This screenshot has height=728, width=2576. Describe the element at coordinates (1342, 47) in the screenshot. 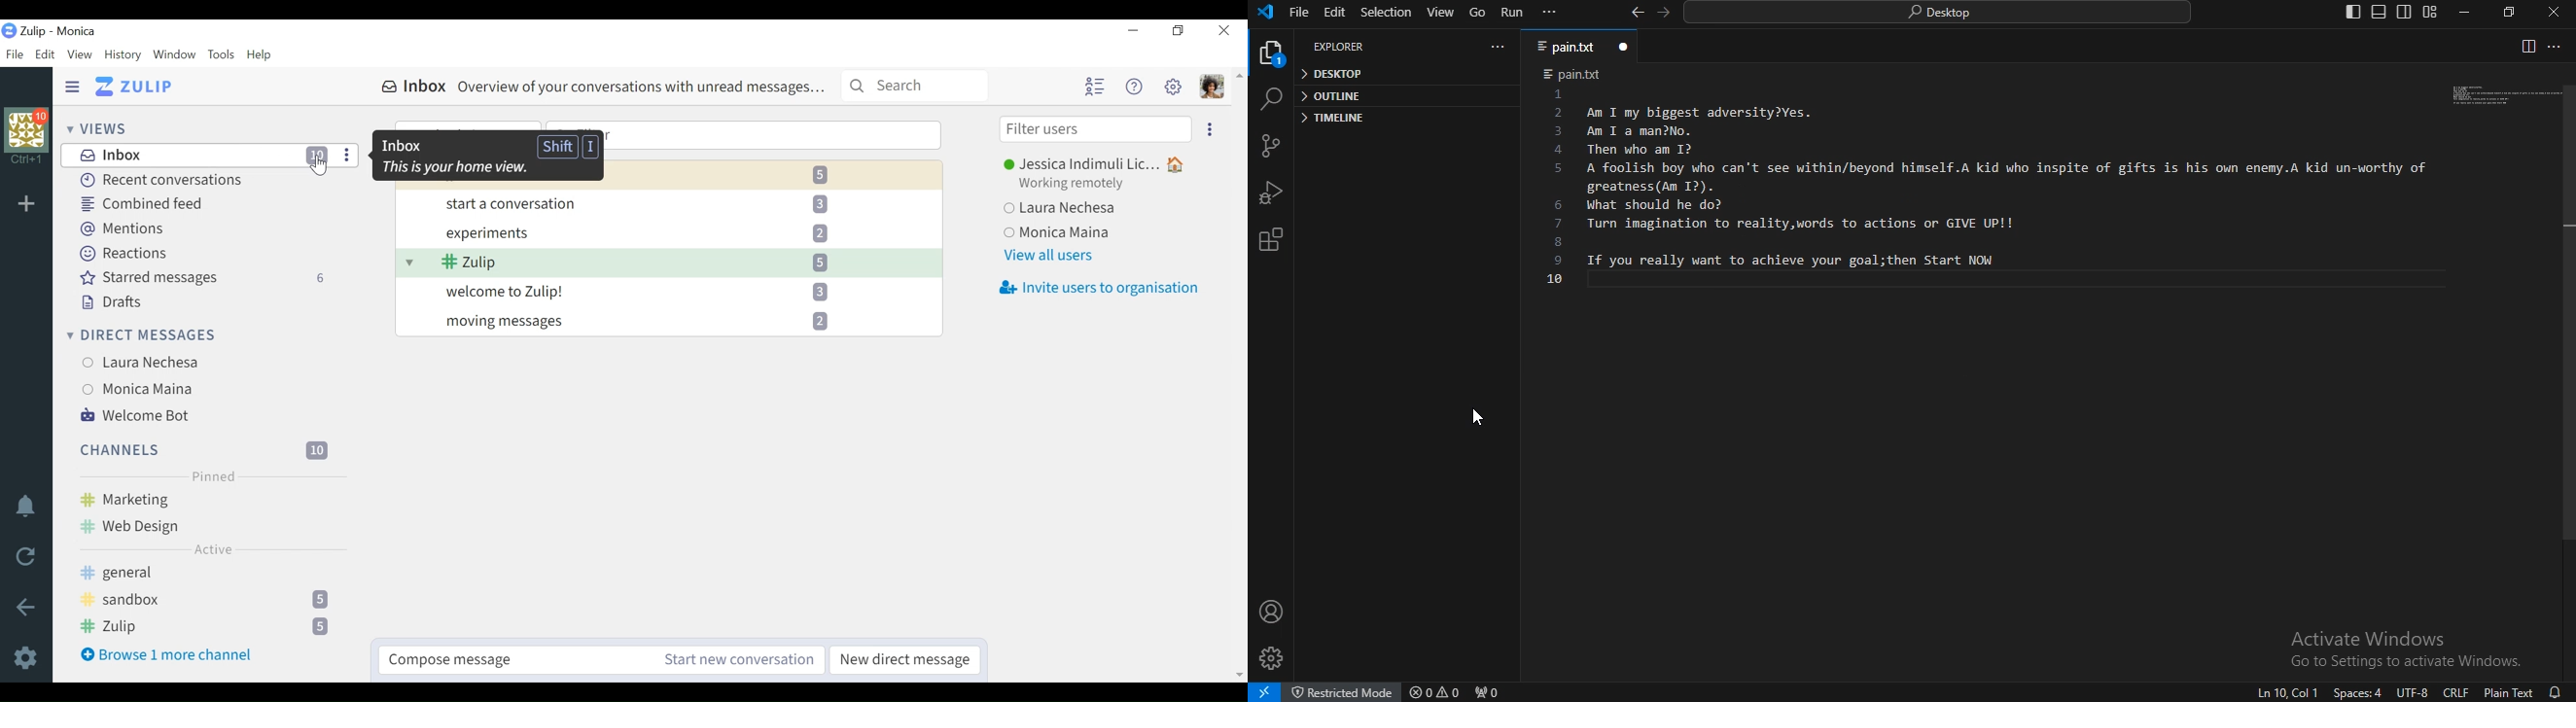

I see `explorer` at that location.